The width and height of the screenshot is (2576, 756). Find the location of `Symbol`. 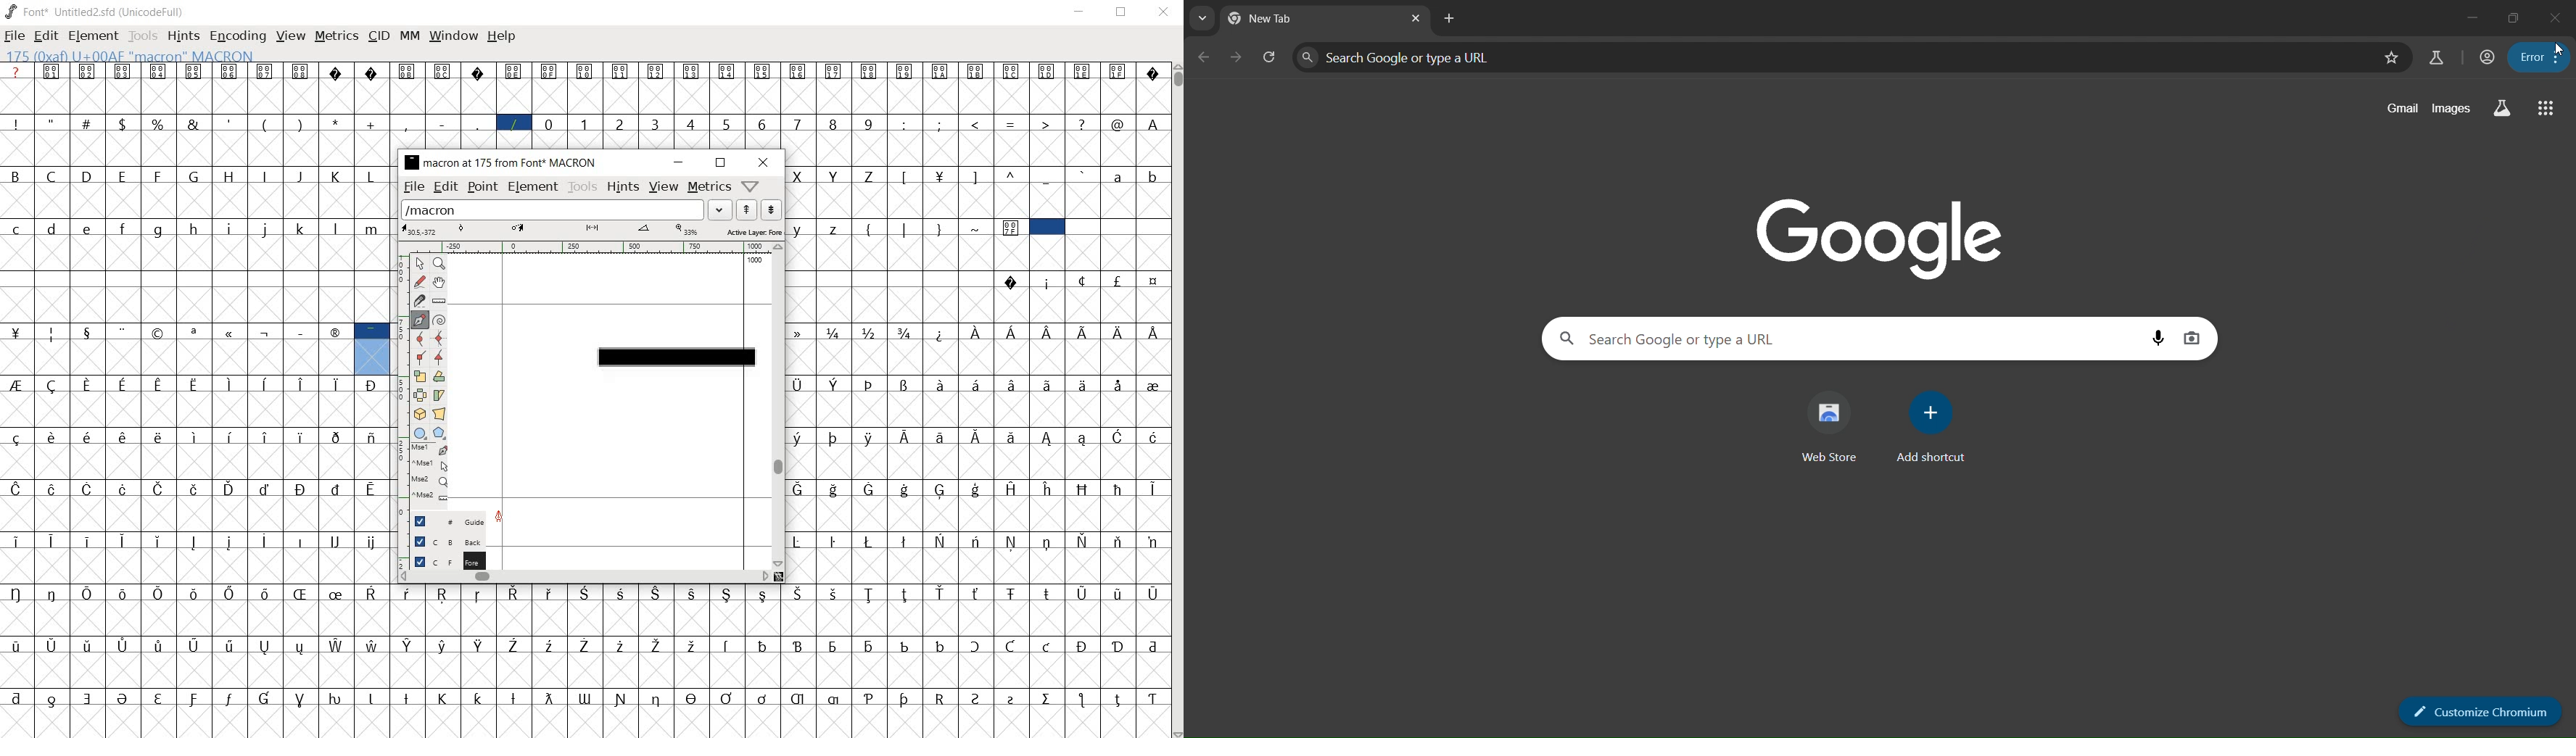

Symbol is located at coordinates (939, 541).